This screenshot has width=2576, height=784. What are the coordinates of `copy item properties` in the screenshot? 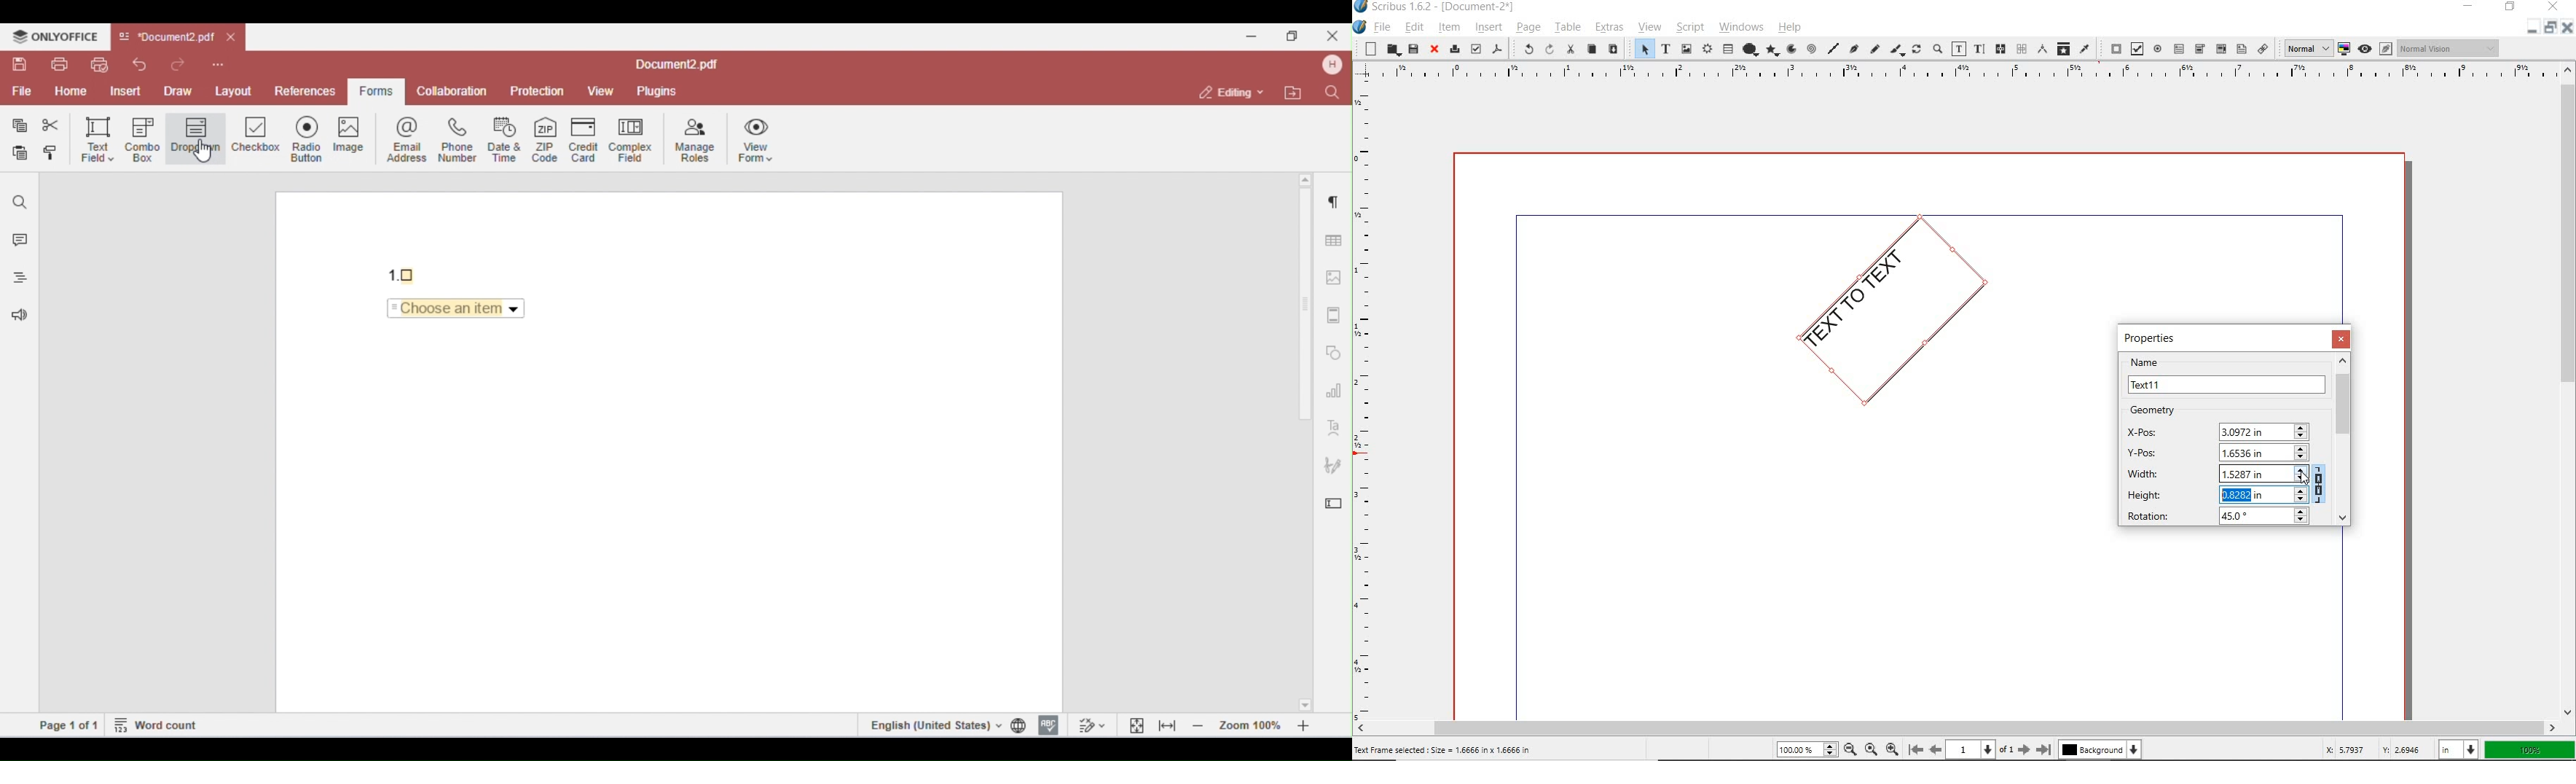 It's located at (2064, 48).